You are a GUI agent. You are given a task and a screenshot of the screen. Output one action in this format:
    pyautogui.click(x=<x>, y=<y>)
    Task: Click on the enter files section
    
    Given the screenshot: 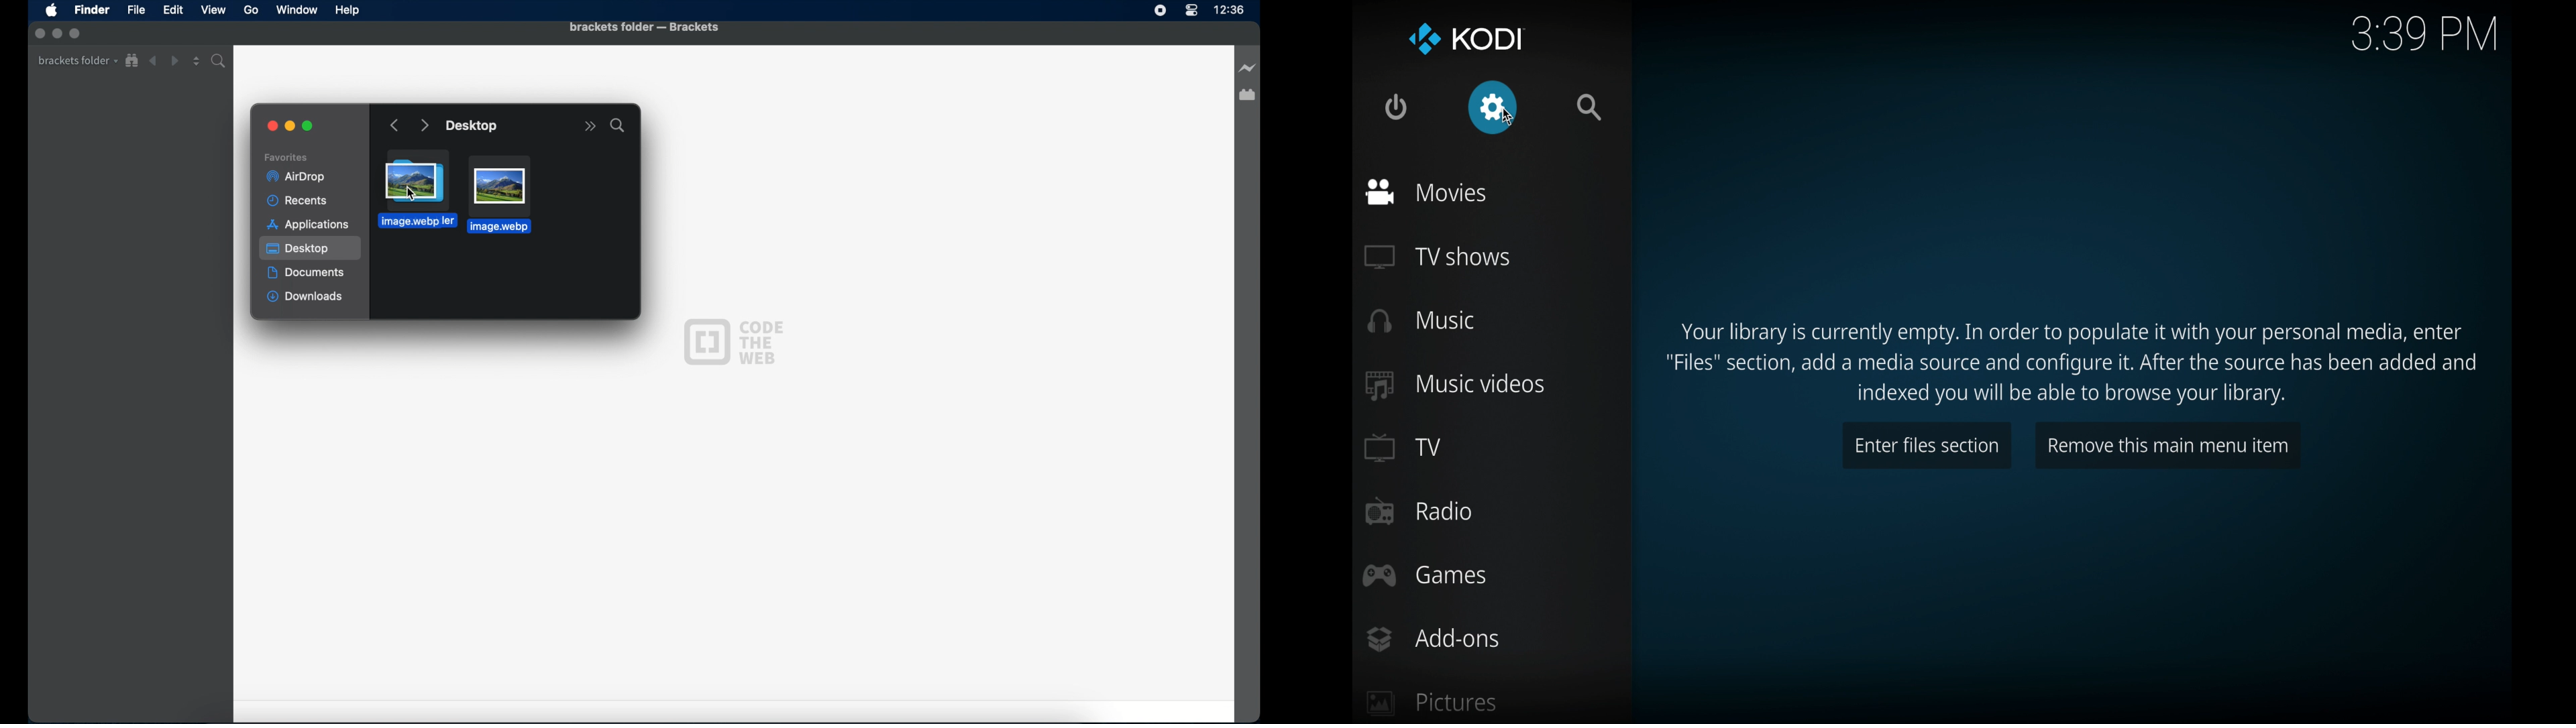 What is the action you would take?
    pyautogui.click(x=1925, y=445)
    